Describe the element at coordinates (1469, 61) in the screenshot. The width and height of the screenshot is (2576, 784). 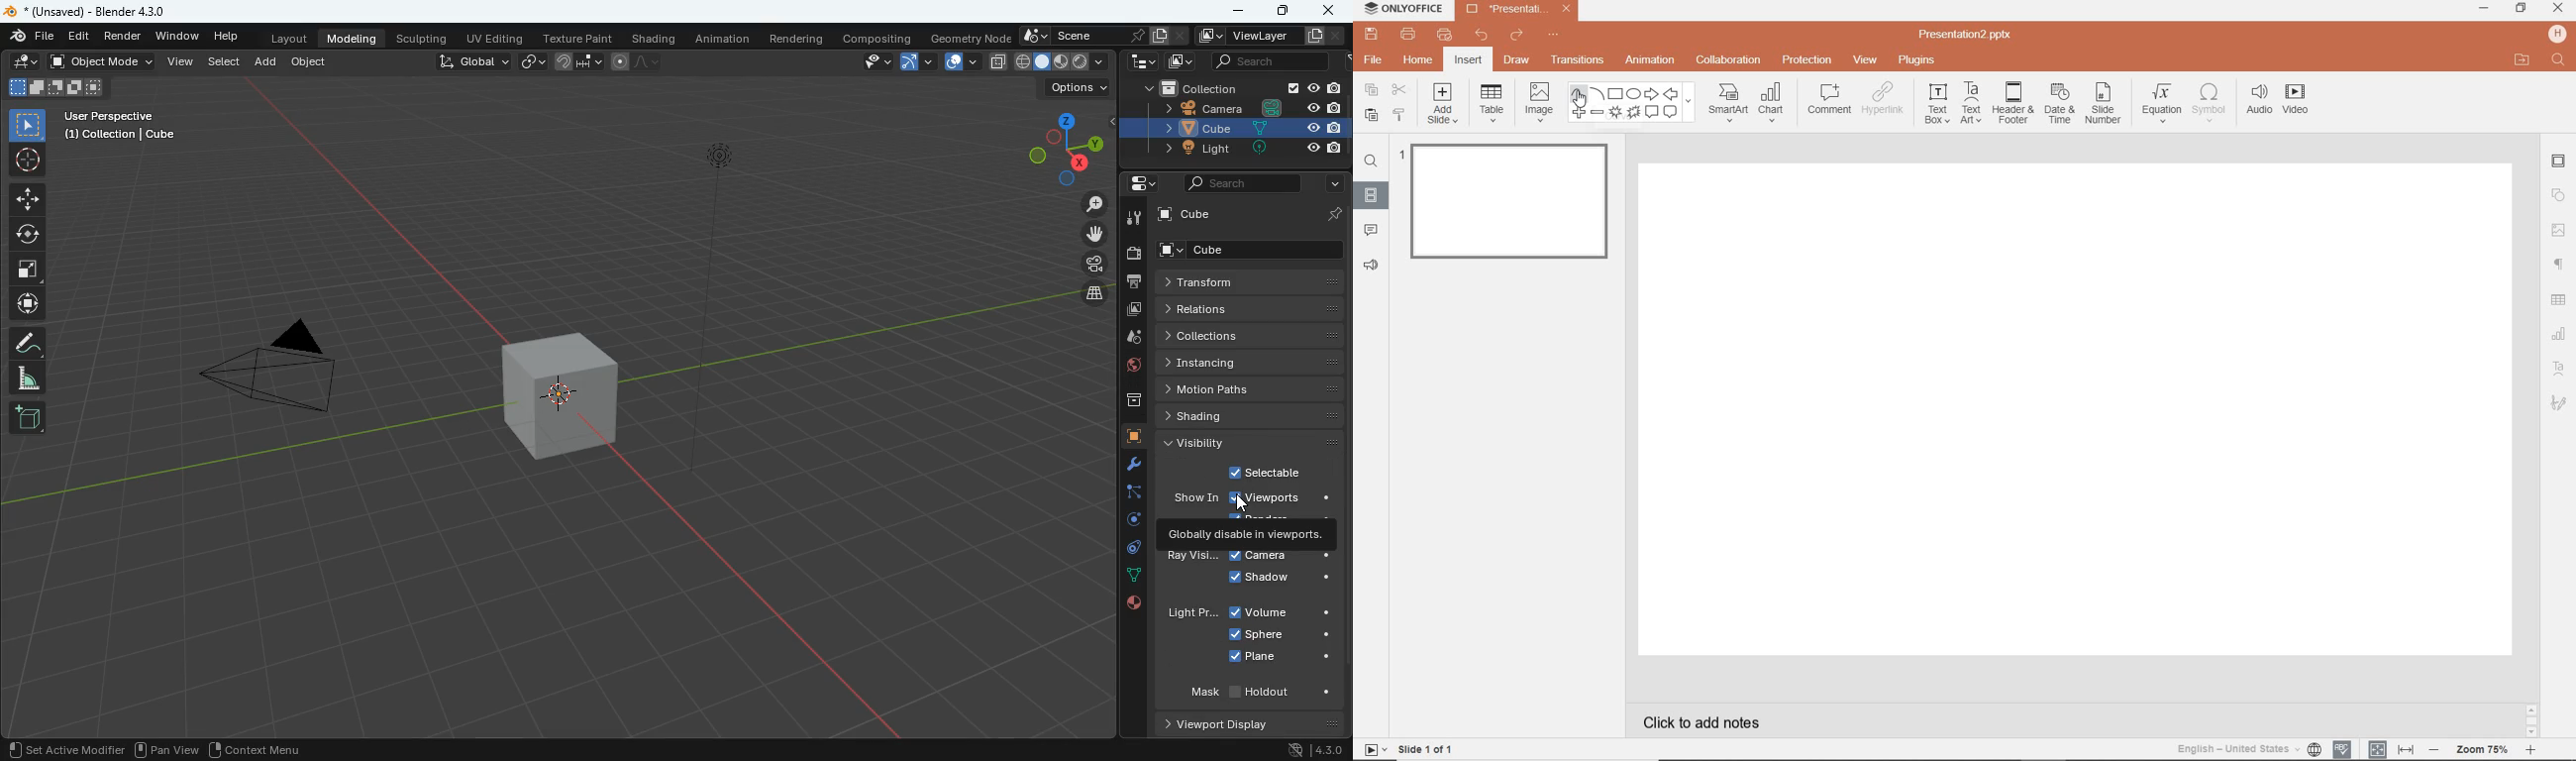
I see `INSERT` at that location.